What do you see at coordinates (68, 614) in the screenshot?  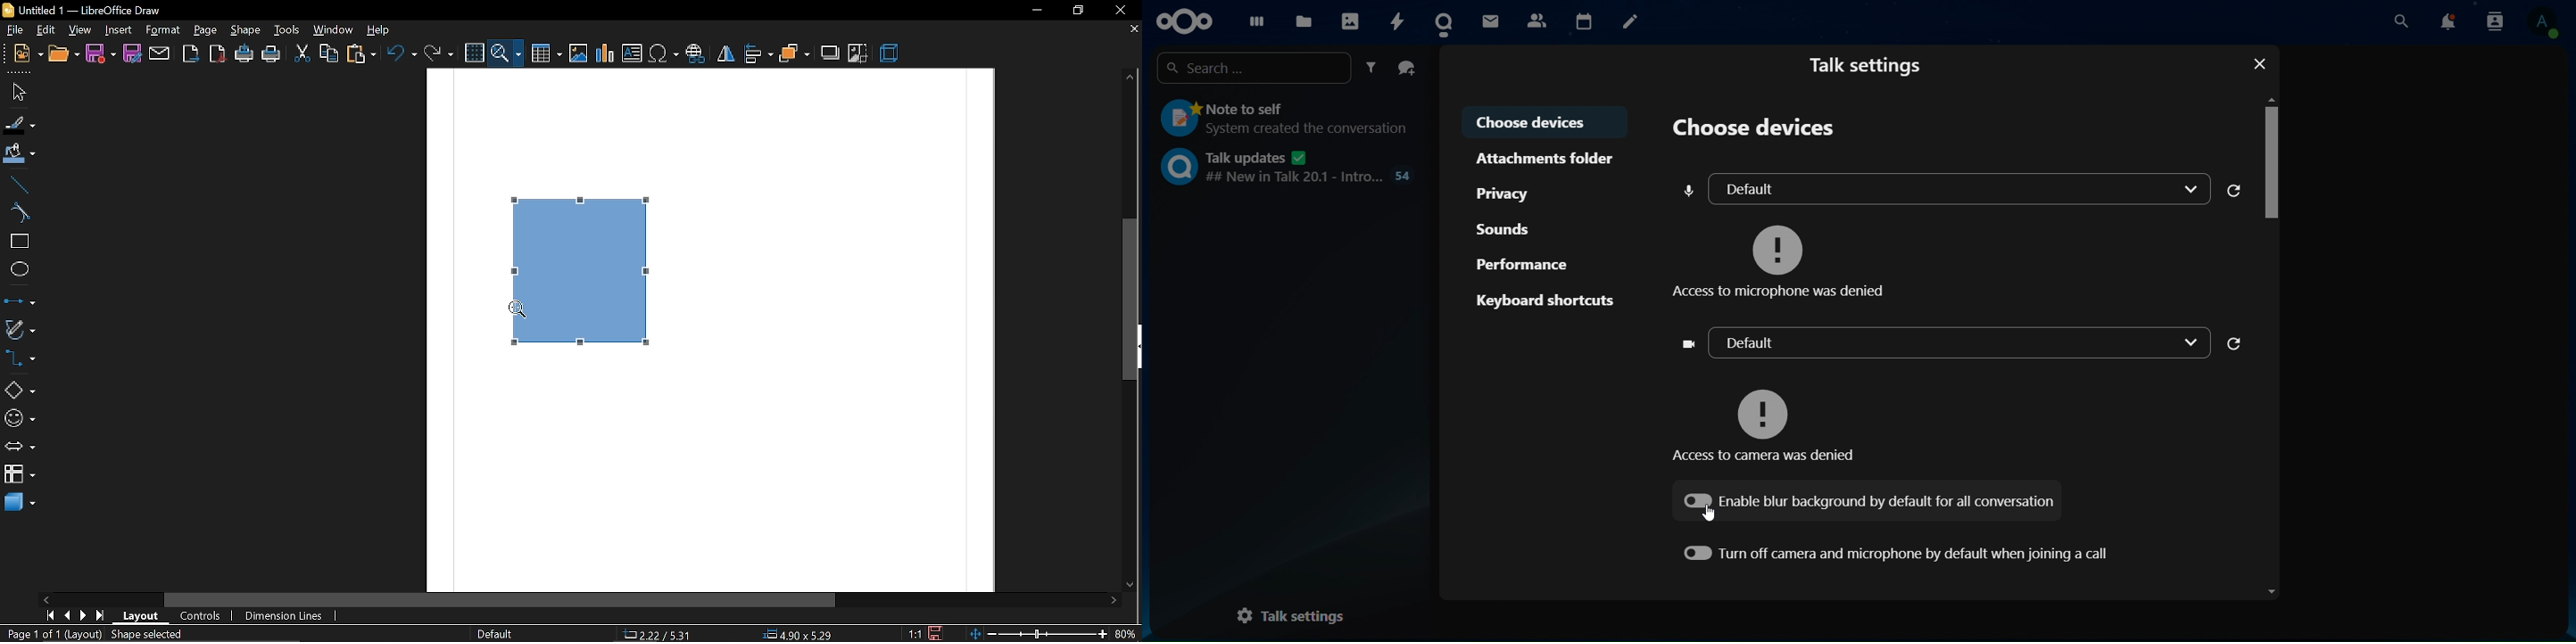 I see `previous page` at bounding box center [68, 614].